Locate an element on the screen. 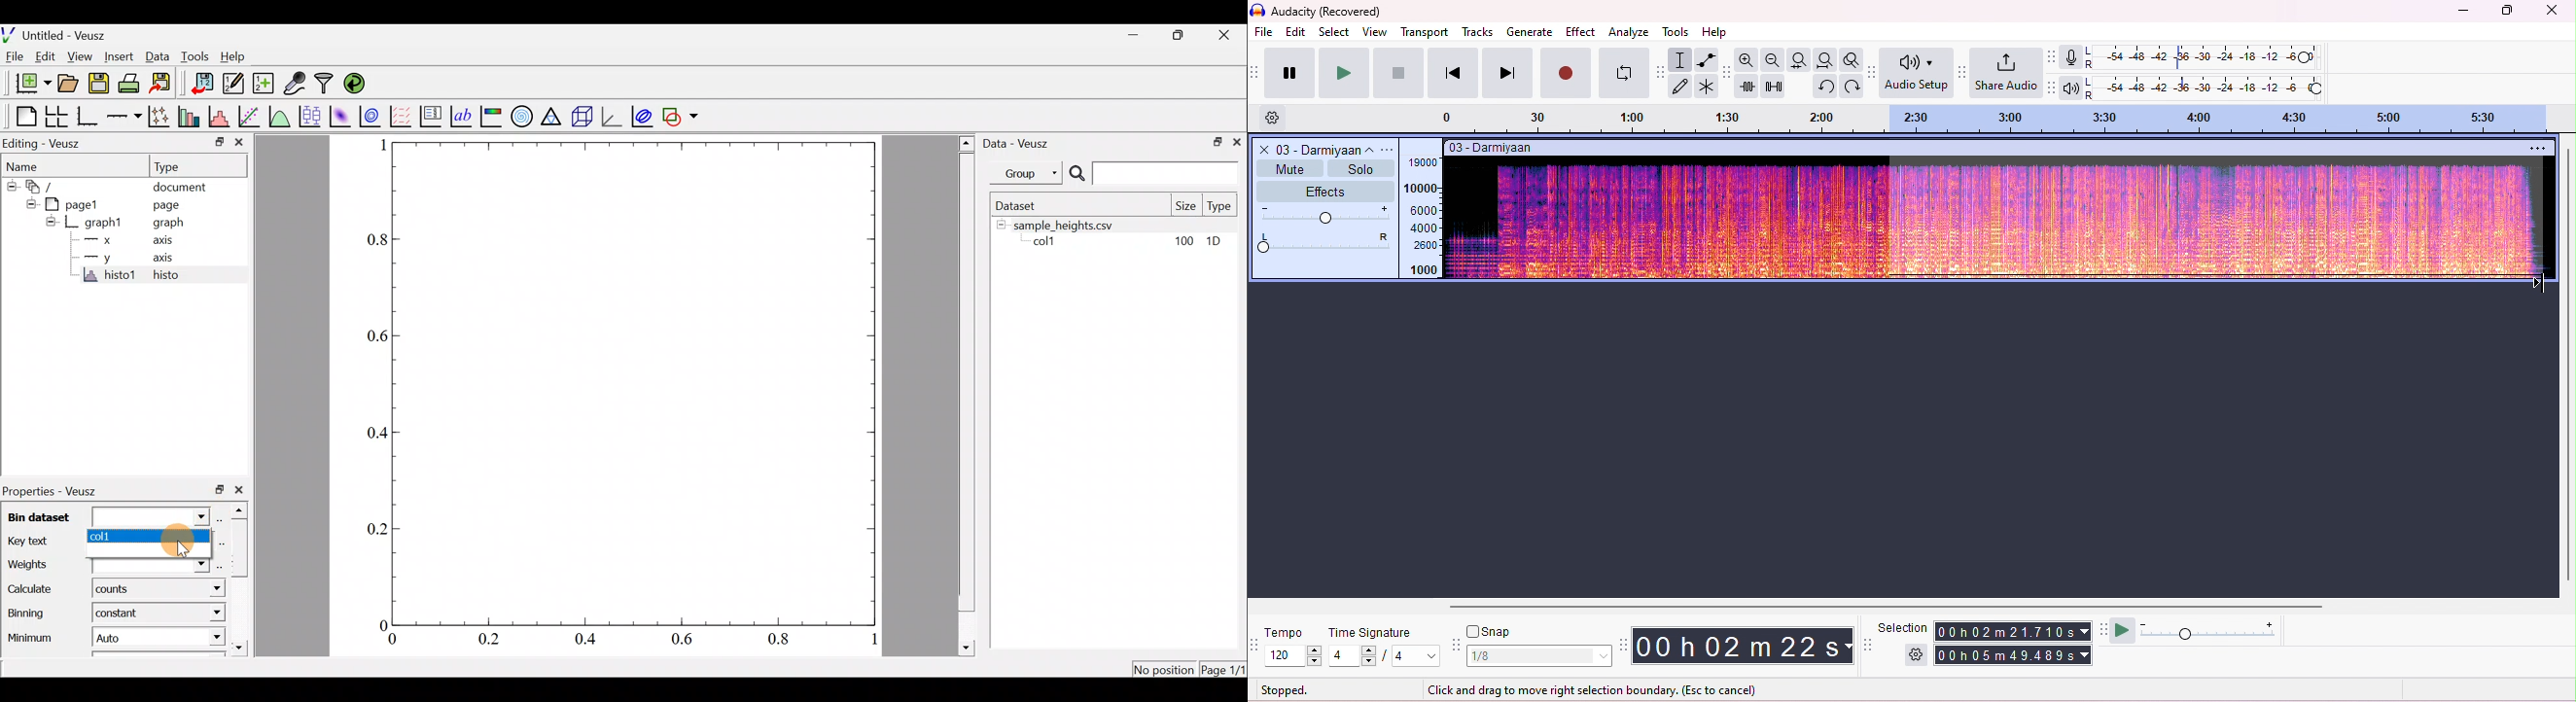 This screenshot has height=728, width=2576. envelop is located at coordinates (1705, 59).